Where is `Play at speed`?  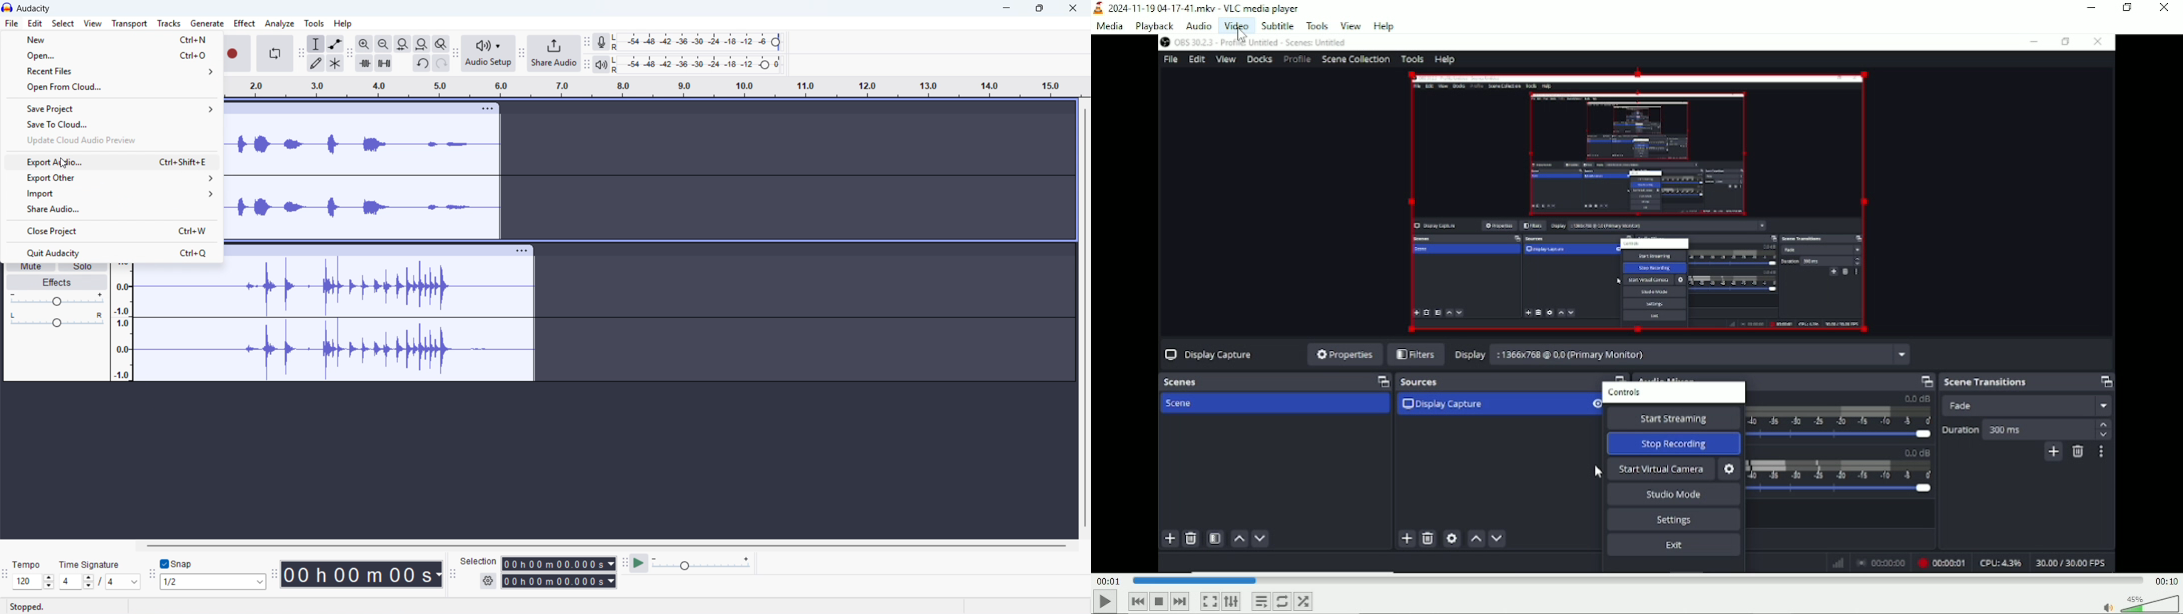
Play at speed is located at coordinates (639, 563).